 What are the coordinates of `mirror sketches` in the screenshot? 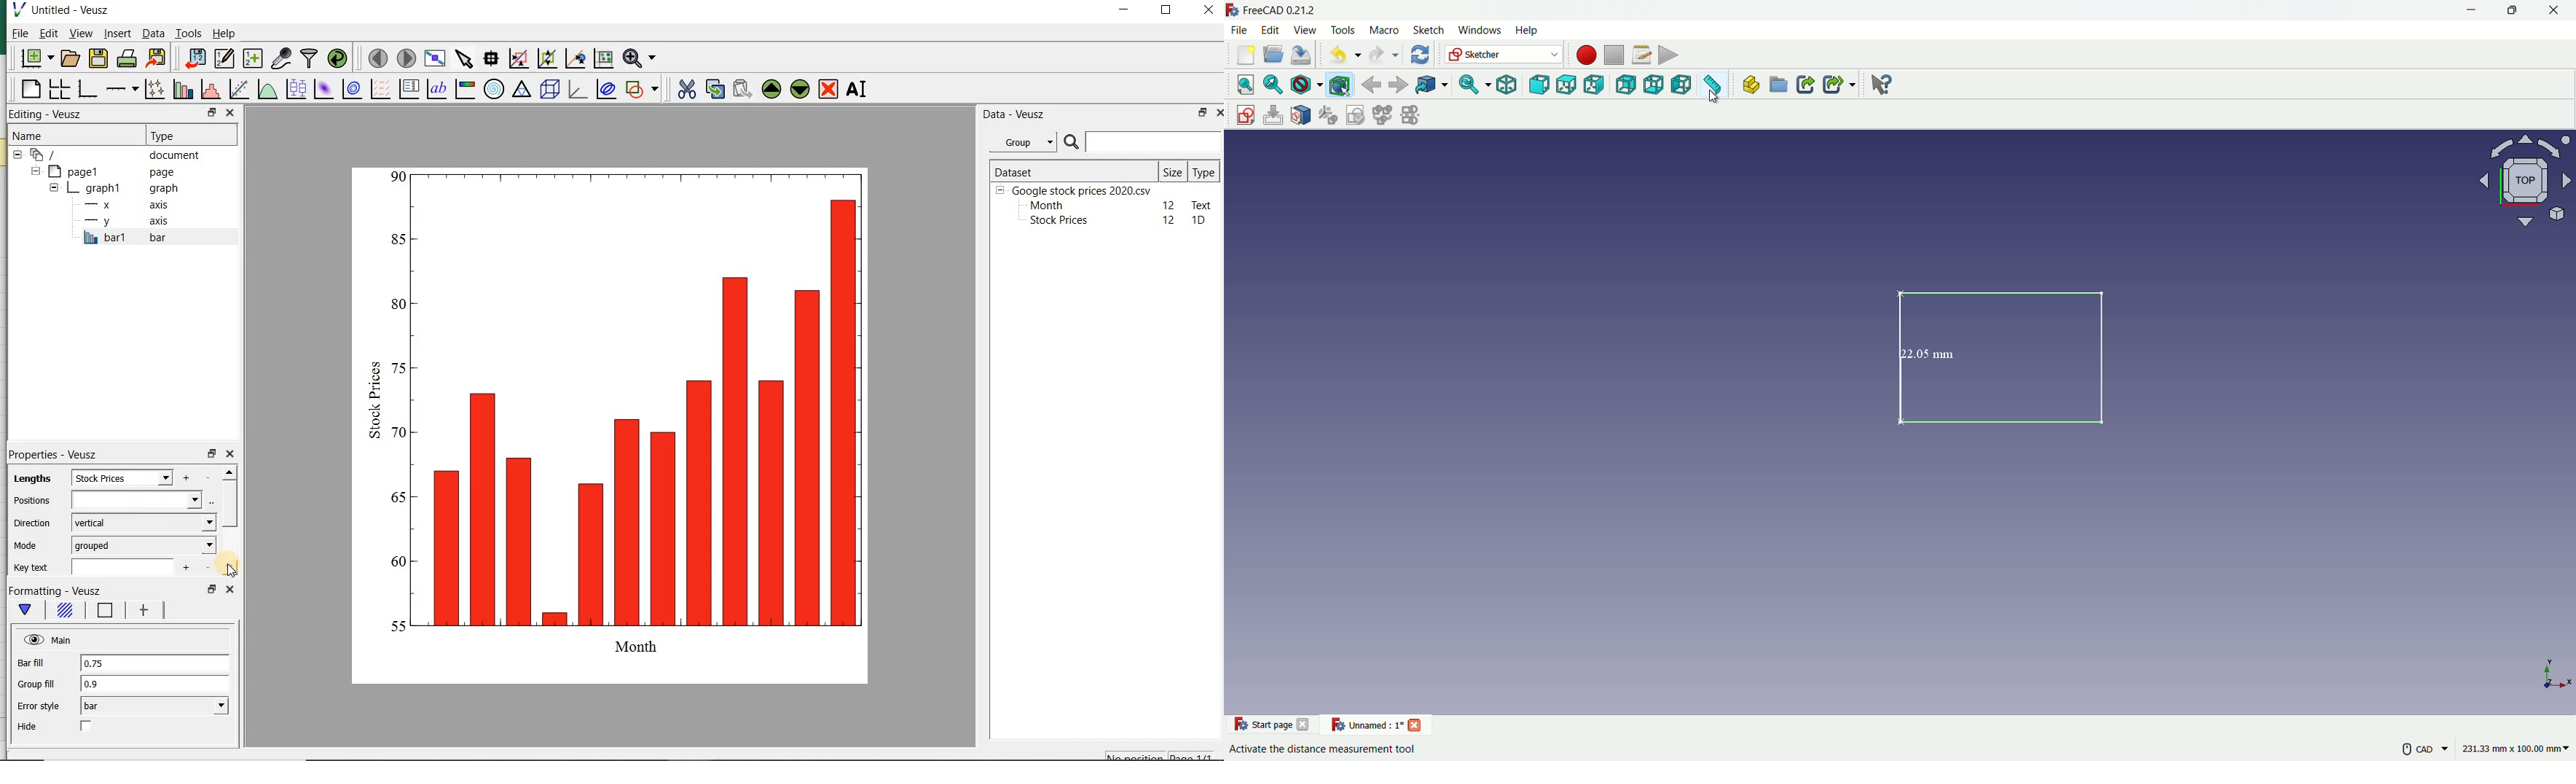 It's located at (1410, 116).